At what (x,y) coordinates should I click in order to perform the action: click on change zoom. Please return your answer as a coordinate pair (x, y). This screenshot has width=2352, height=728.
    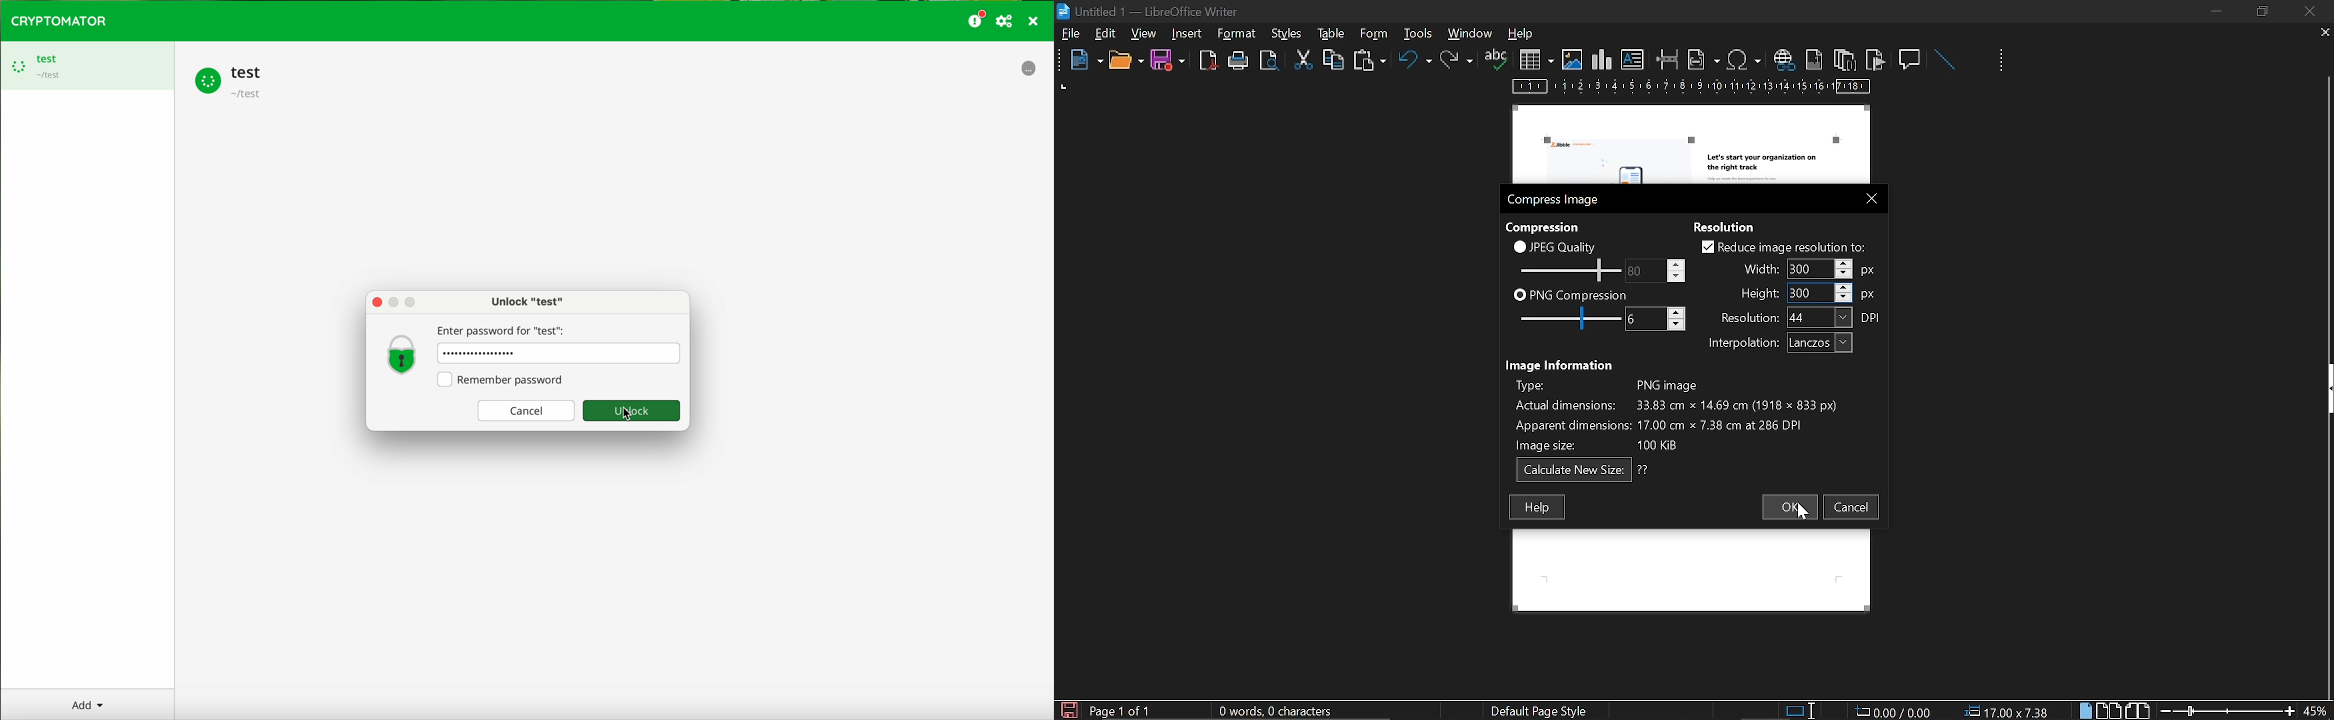
    Looking at the image, I should click on (2227, 711).